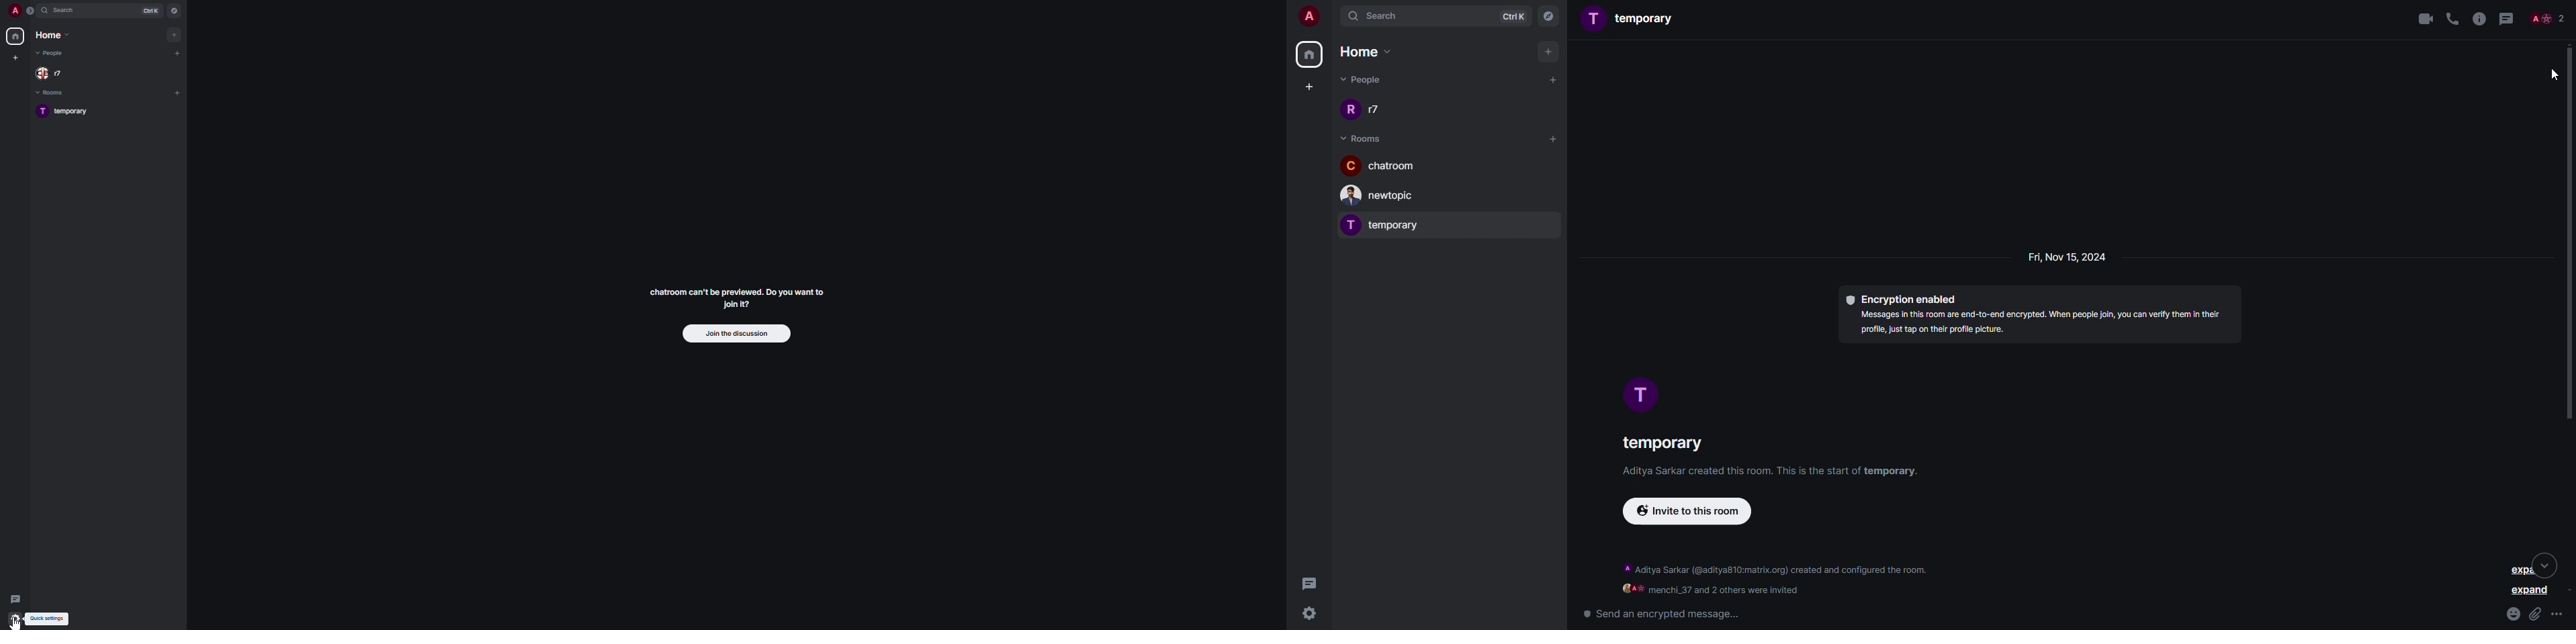 This screenshot has width=2576, height=644. I want to click on room, so click(1361, 137).